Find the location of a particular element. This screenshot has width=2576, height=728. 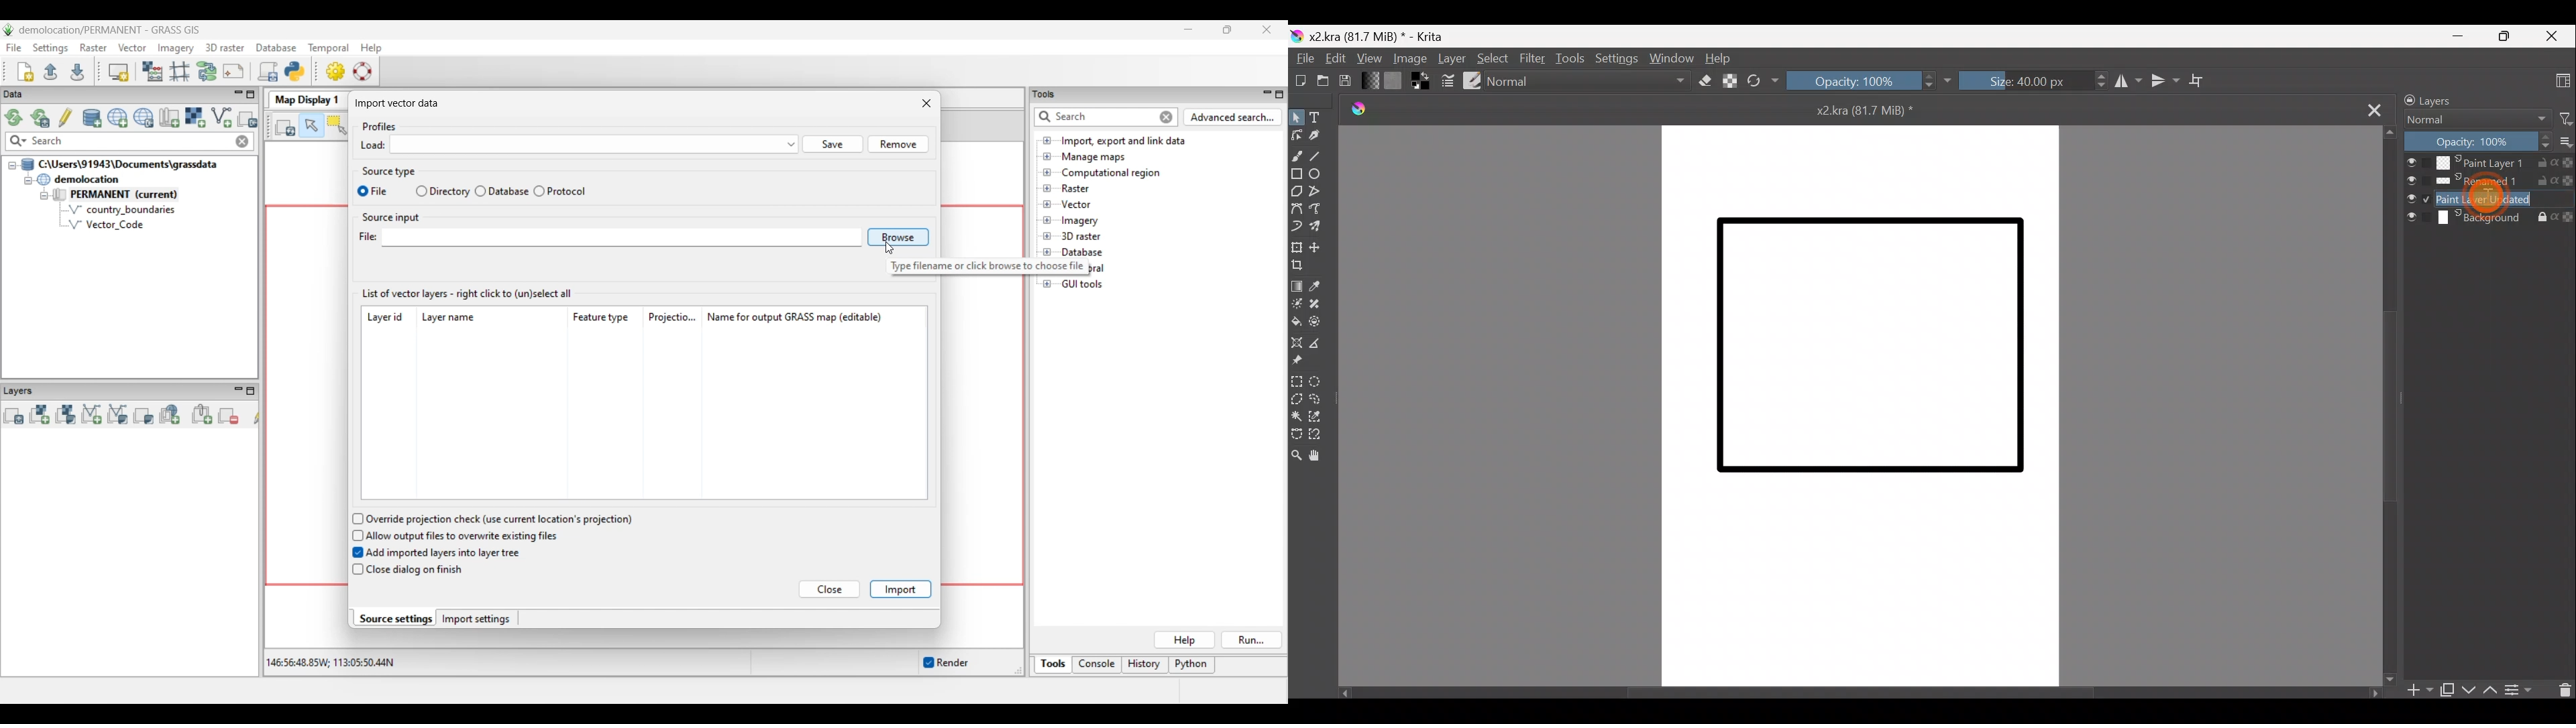

Choose workspace is located at coordinates (2553, 80).